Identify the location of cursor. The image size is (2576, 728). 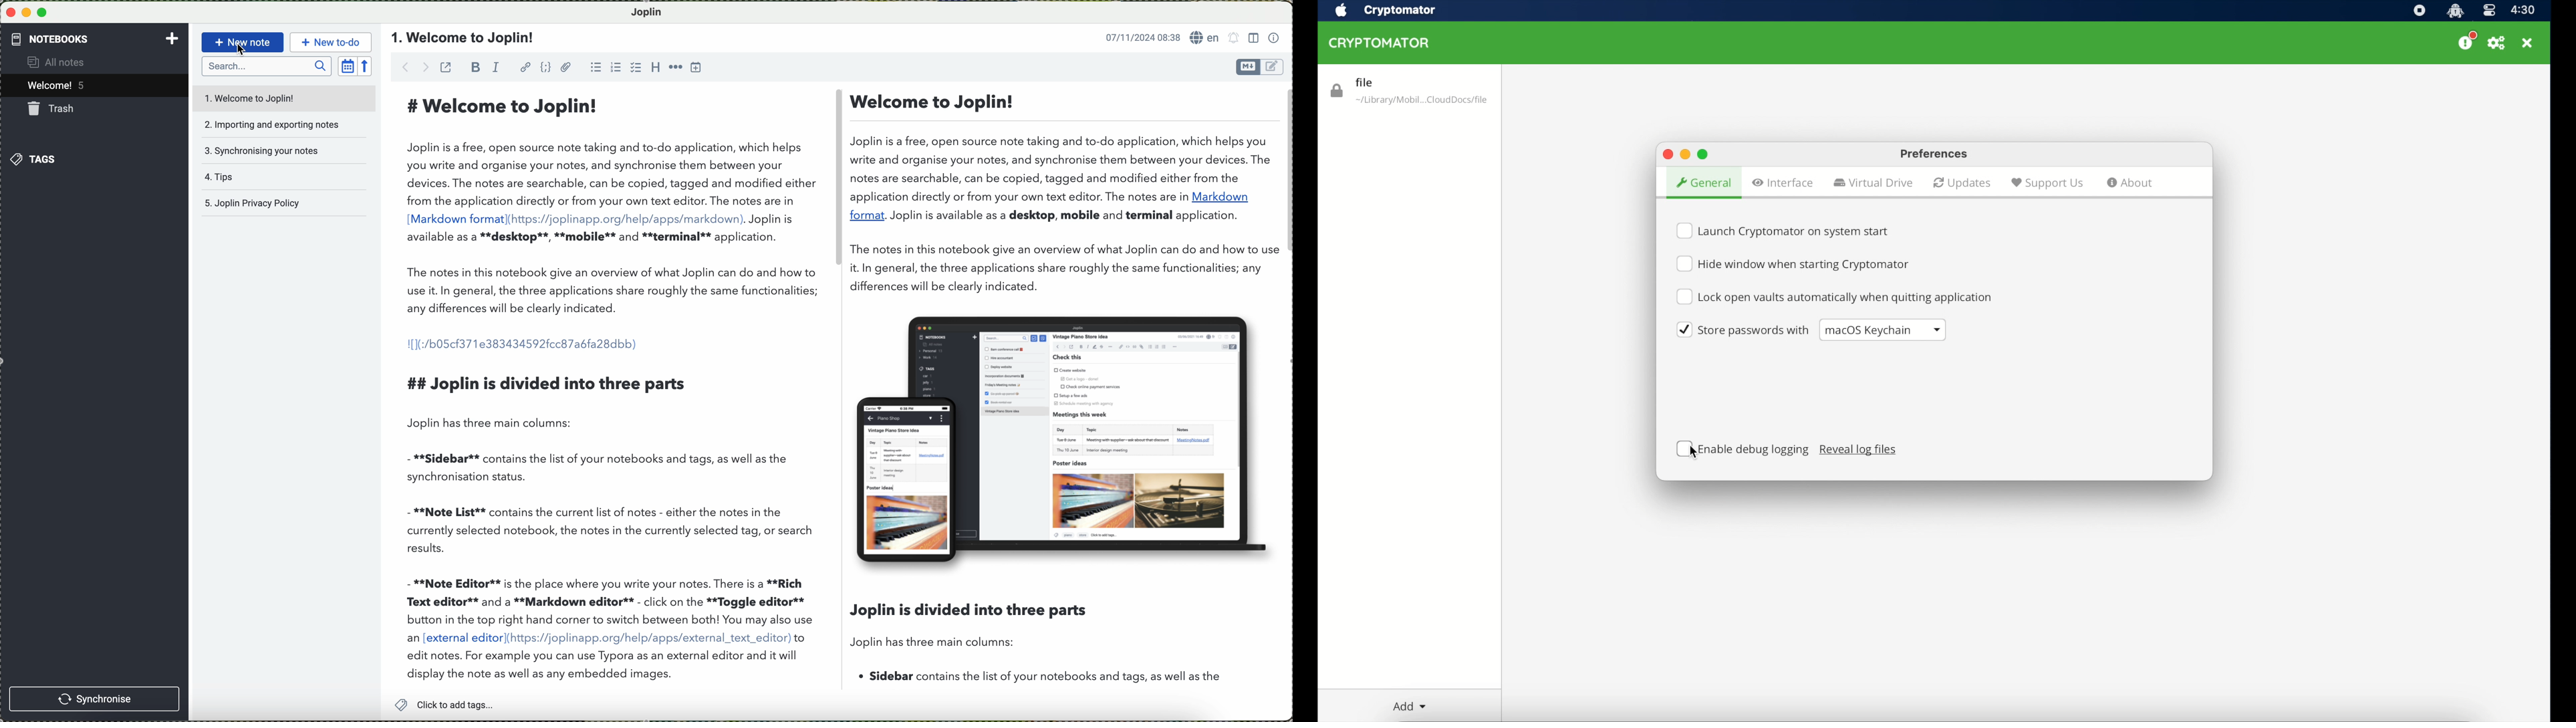
(241, 52).